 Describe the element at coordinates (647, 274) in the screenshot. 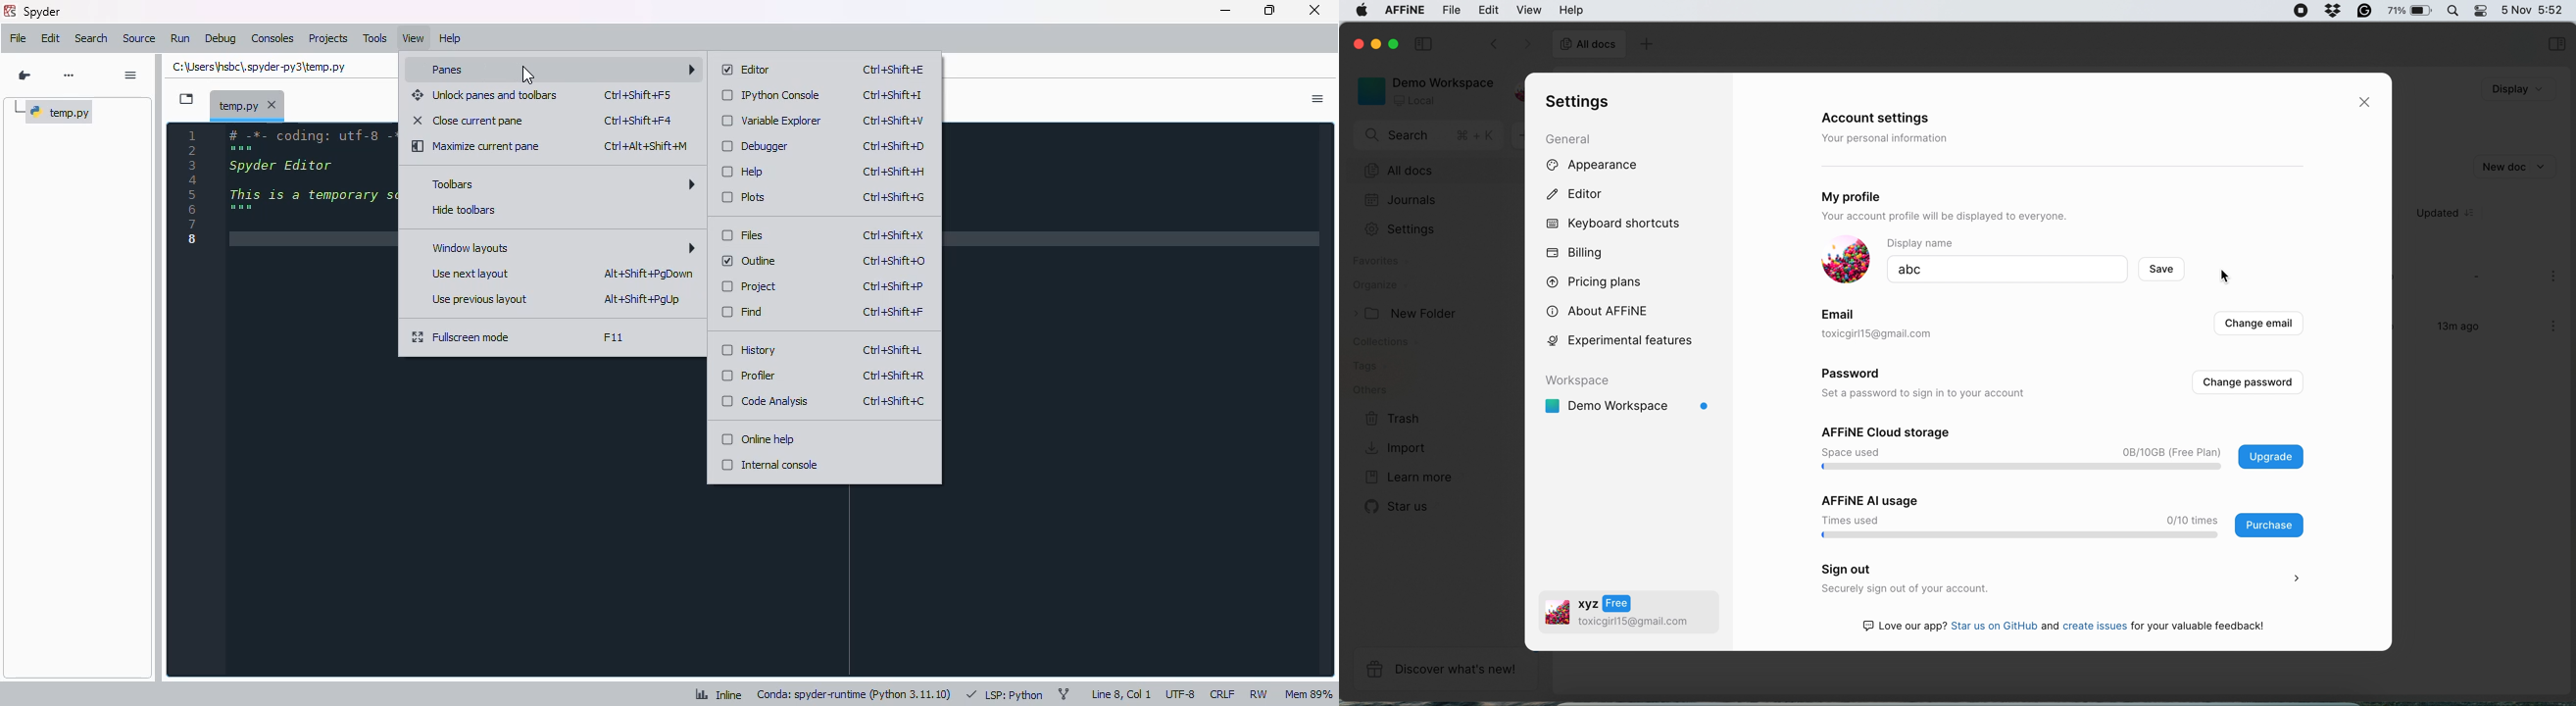

I see `shortcut for use next layout` at that location.